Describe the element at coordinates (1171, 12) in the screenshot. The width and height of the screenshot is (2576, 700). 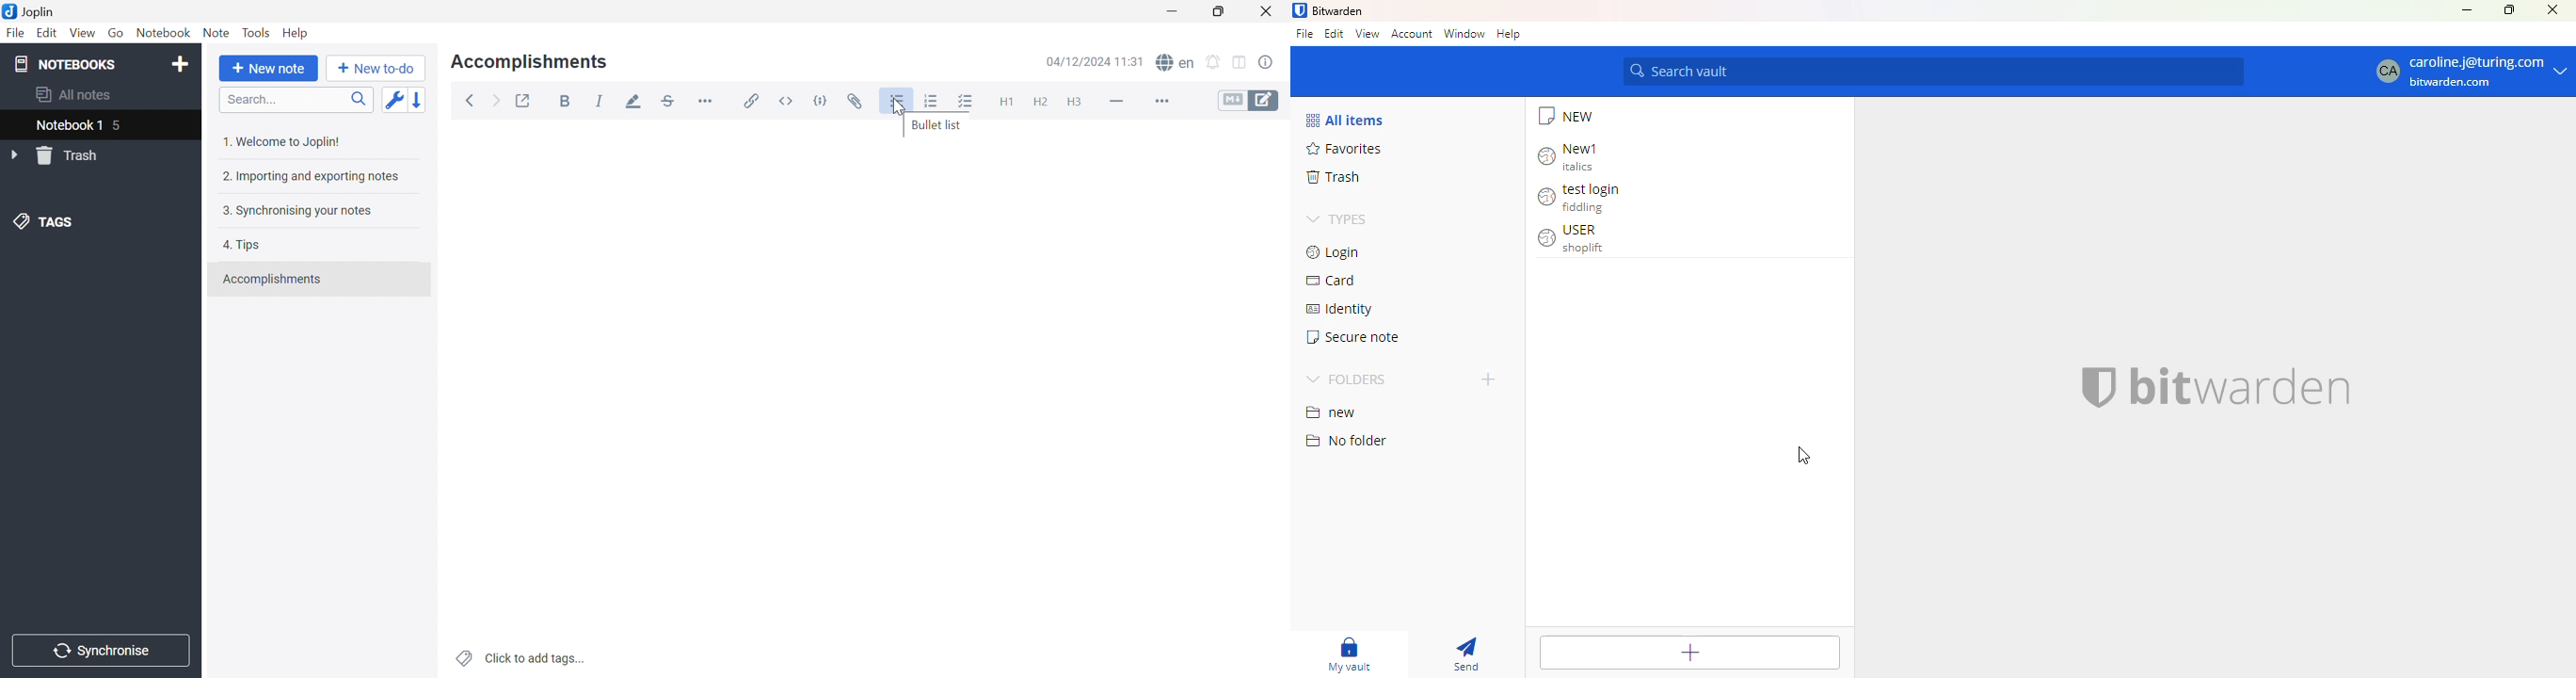
I see `Minimize` at that location.